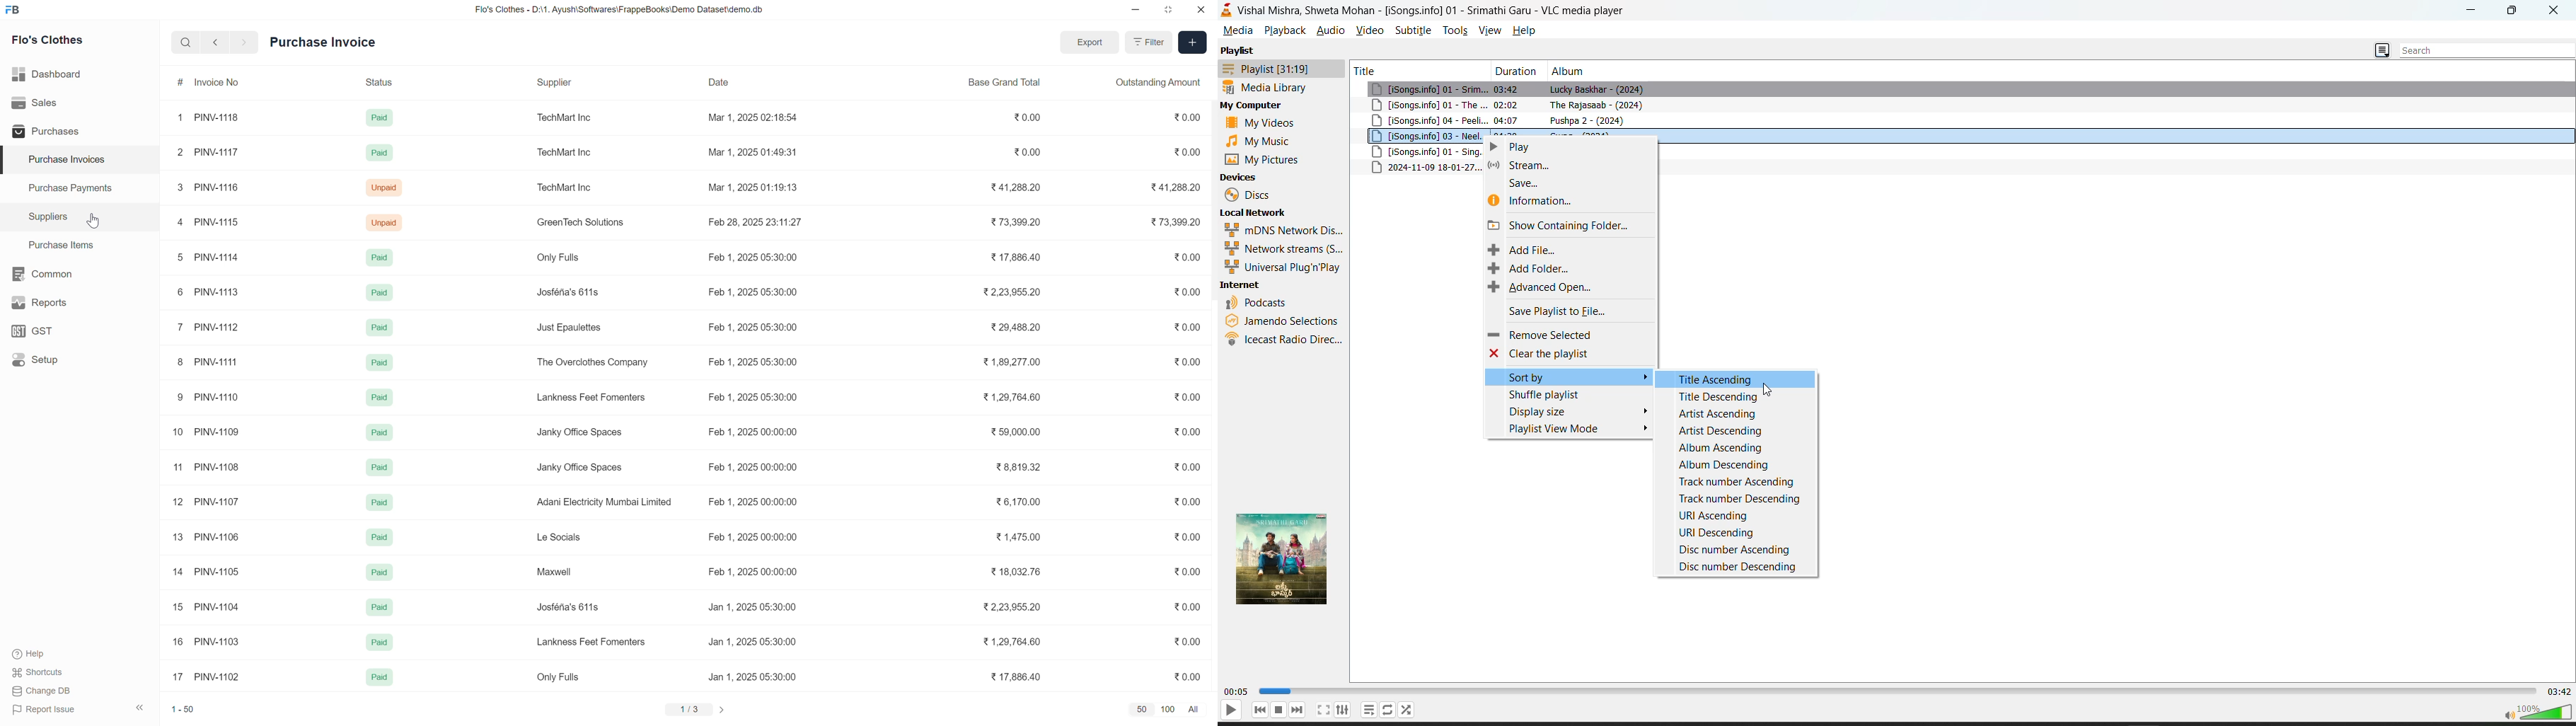 Image resolution: width=2576 pixels, height=728 pixels. What do you see at coordinates (1323, 710) in the screenshot?
I see `fullscreen` at bounding box center [1323, 710].